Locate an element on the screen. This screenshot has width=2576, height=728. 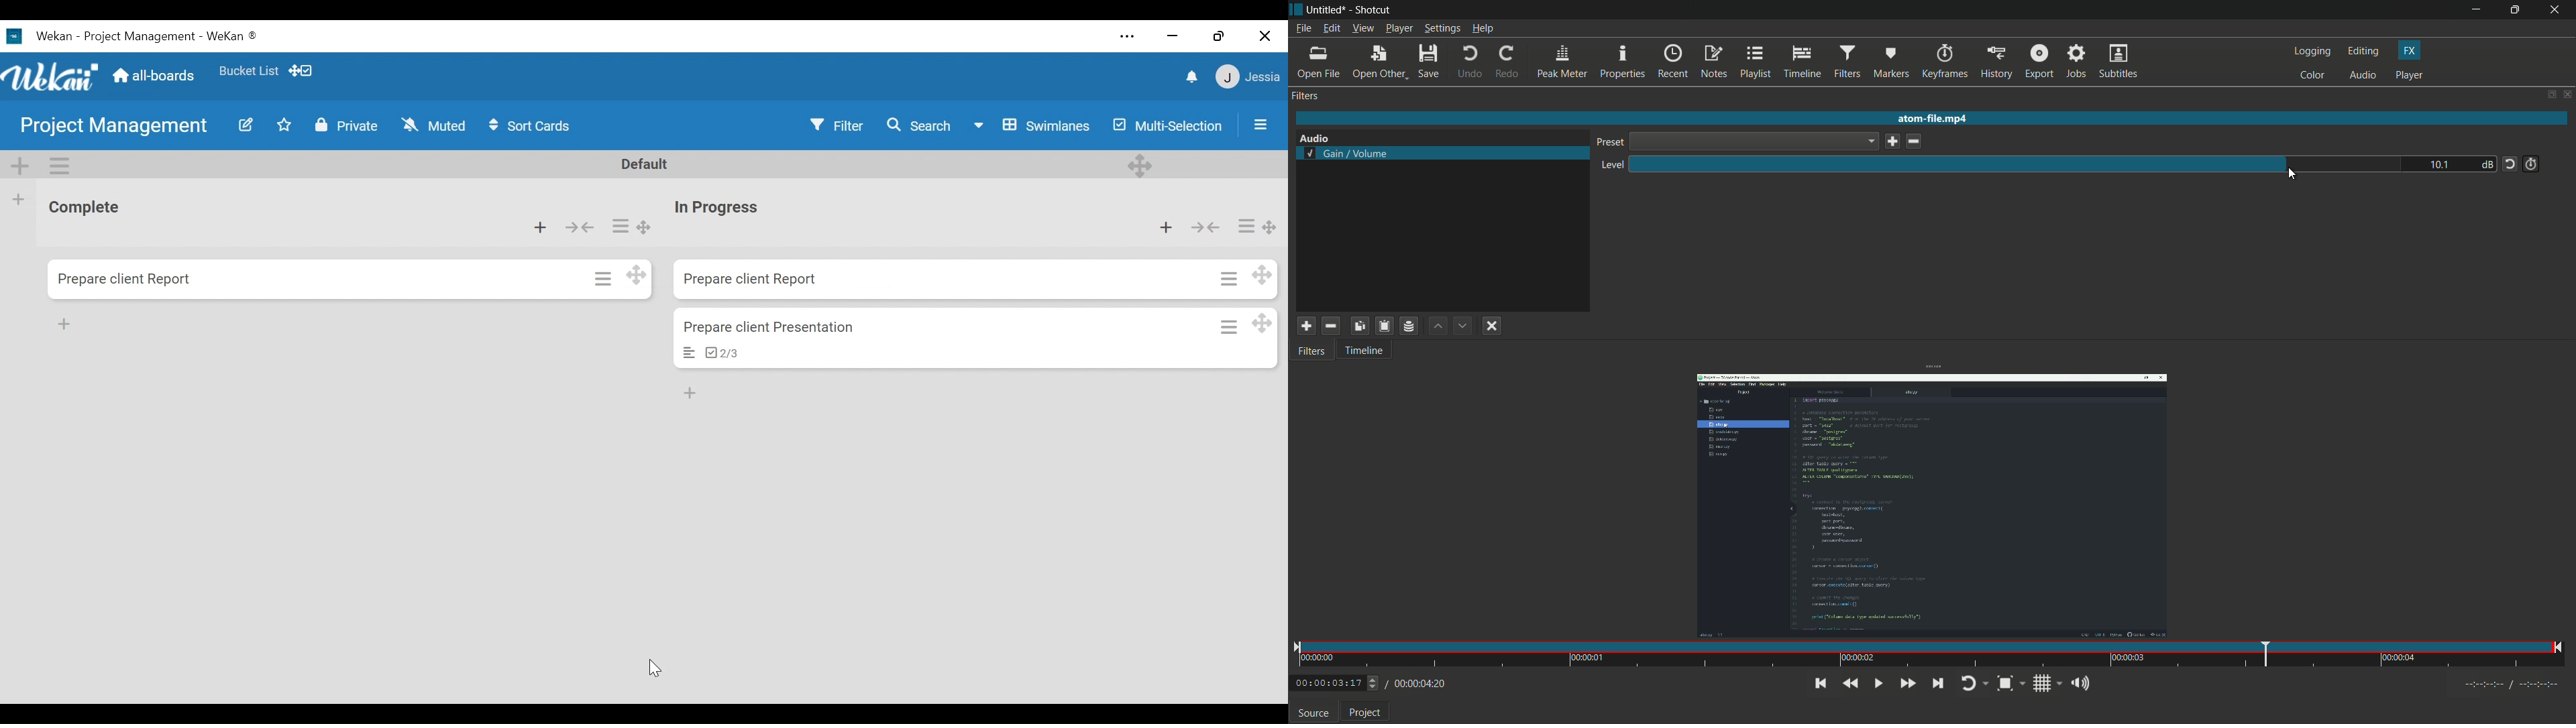
dropdown is located at coordinates (1753, 141).